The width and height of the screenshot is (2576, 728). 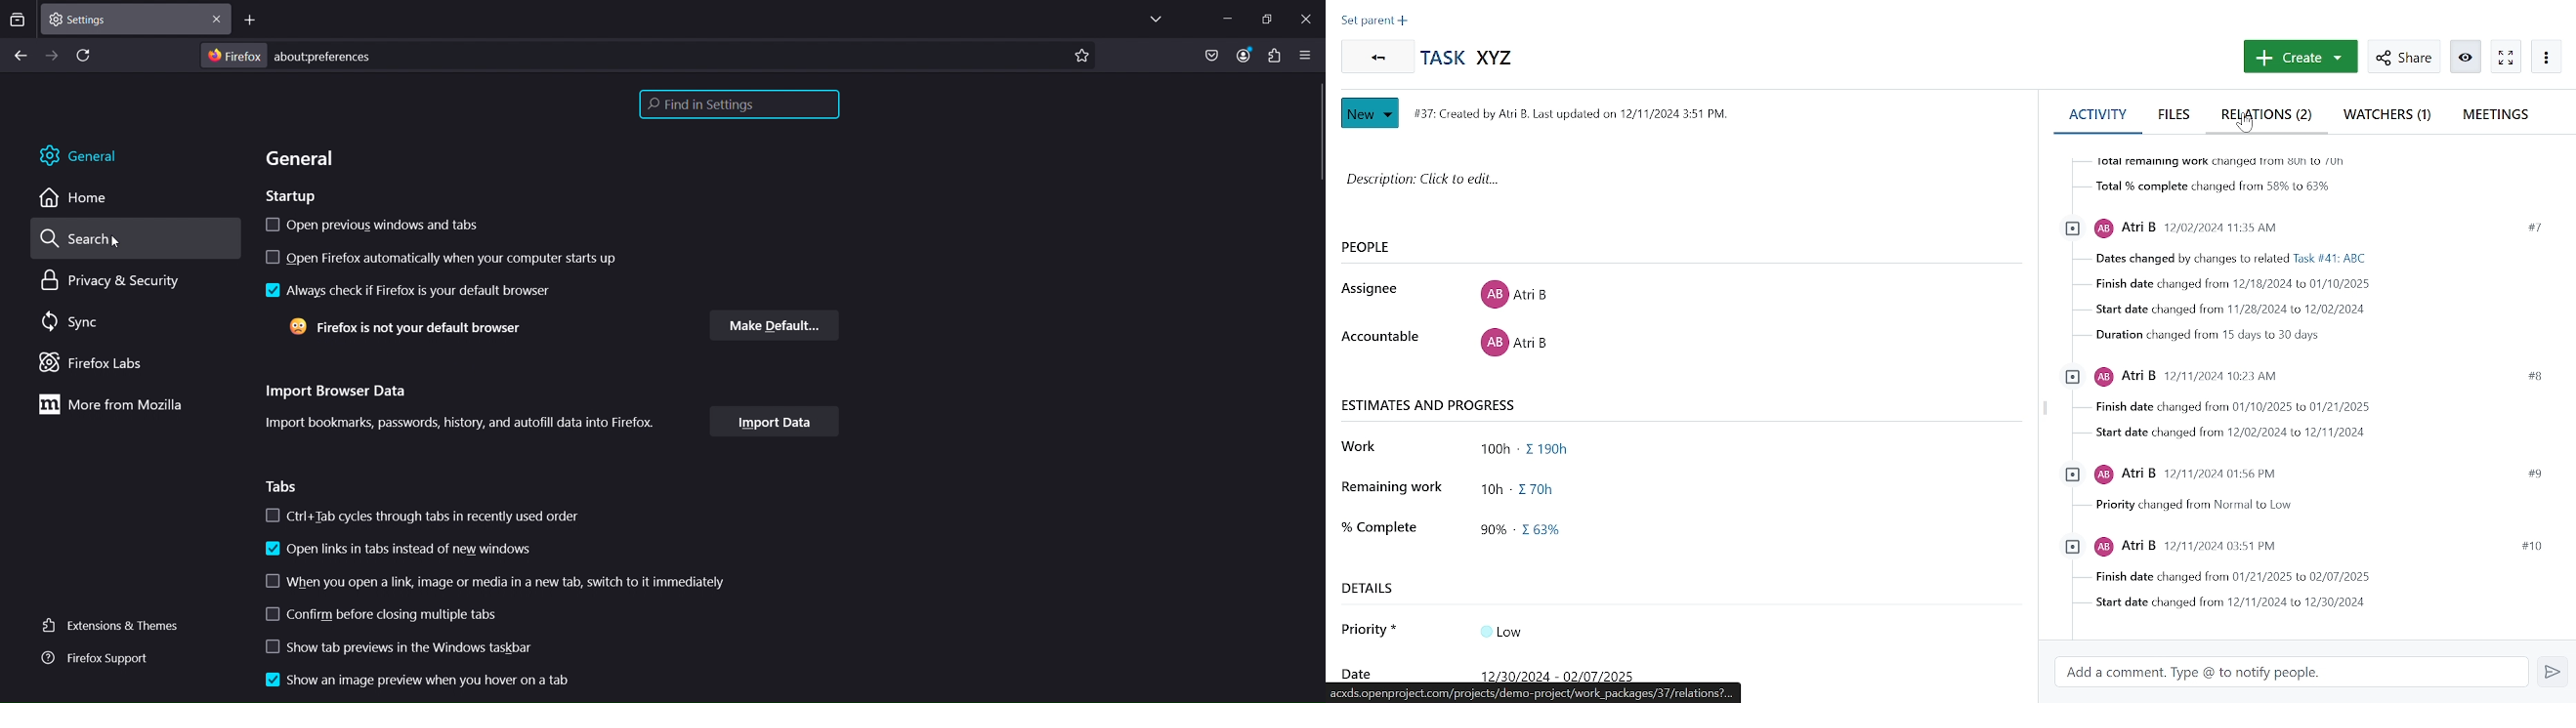 I want to click on cursor, so click(x=113, y=241).